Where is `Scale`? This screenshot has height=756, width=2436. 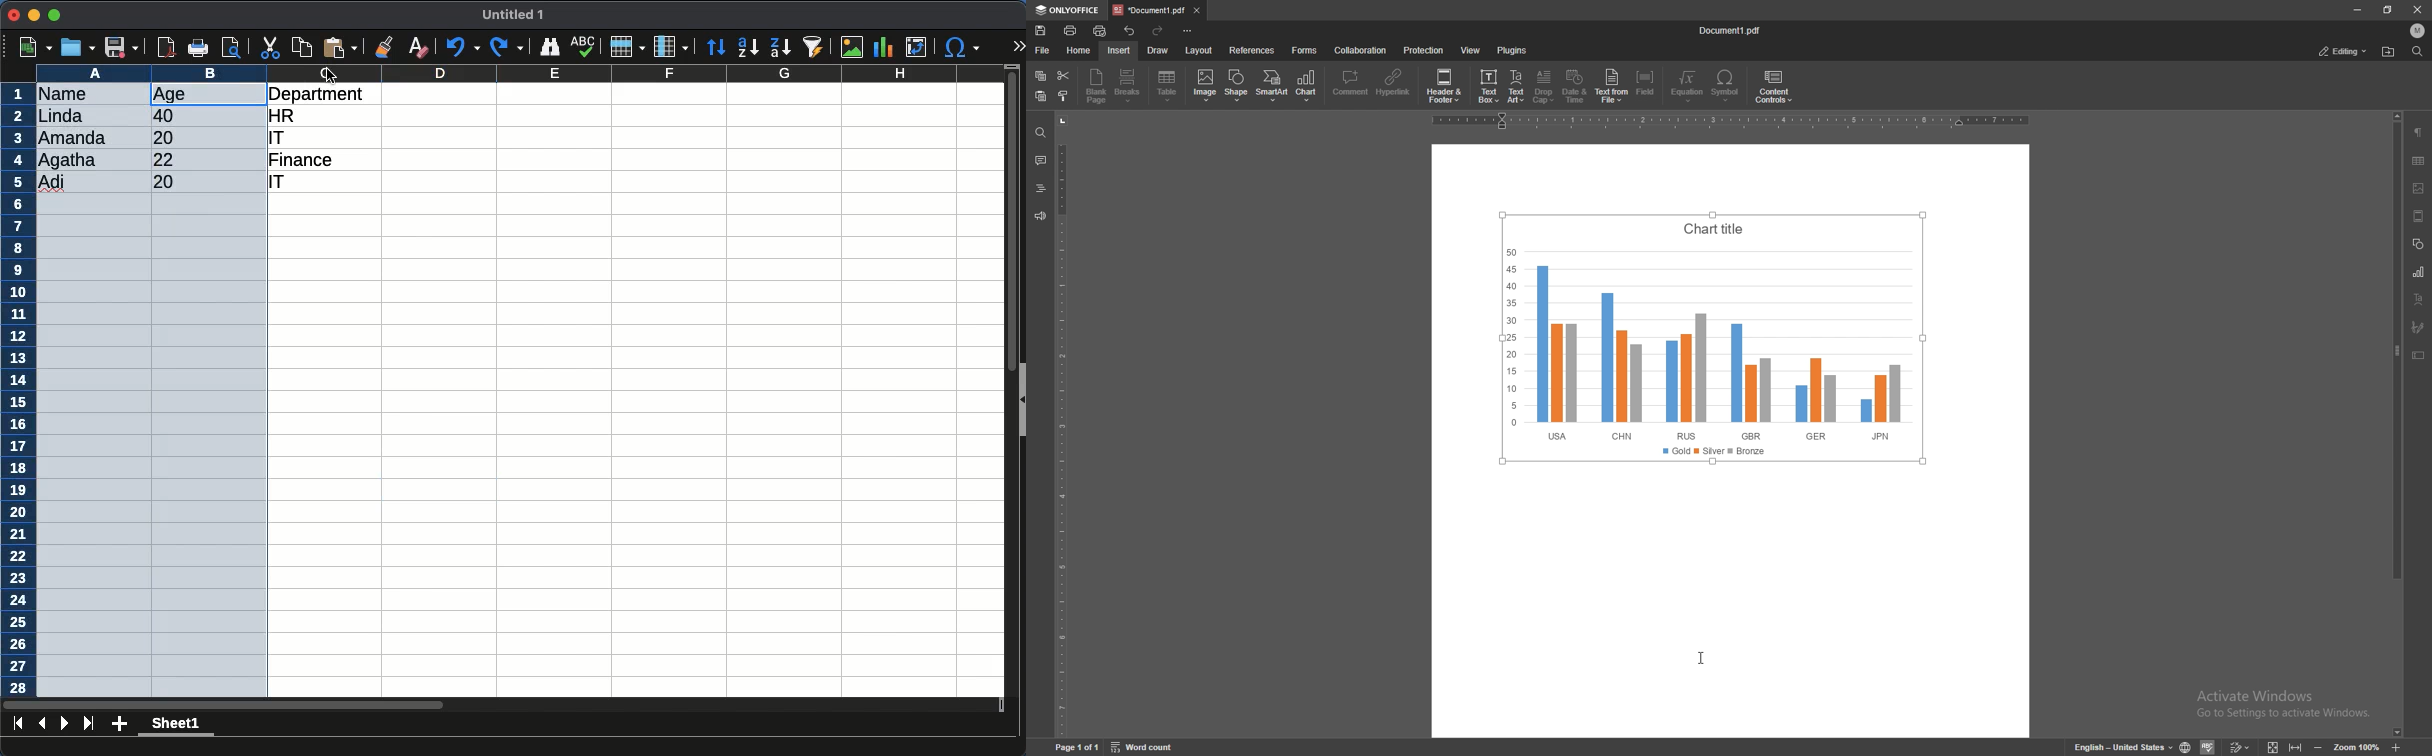
Scale is located at coordinates (1734, 122).